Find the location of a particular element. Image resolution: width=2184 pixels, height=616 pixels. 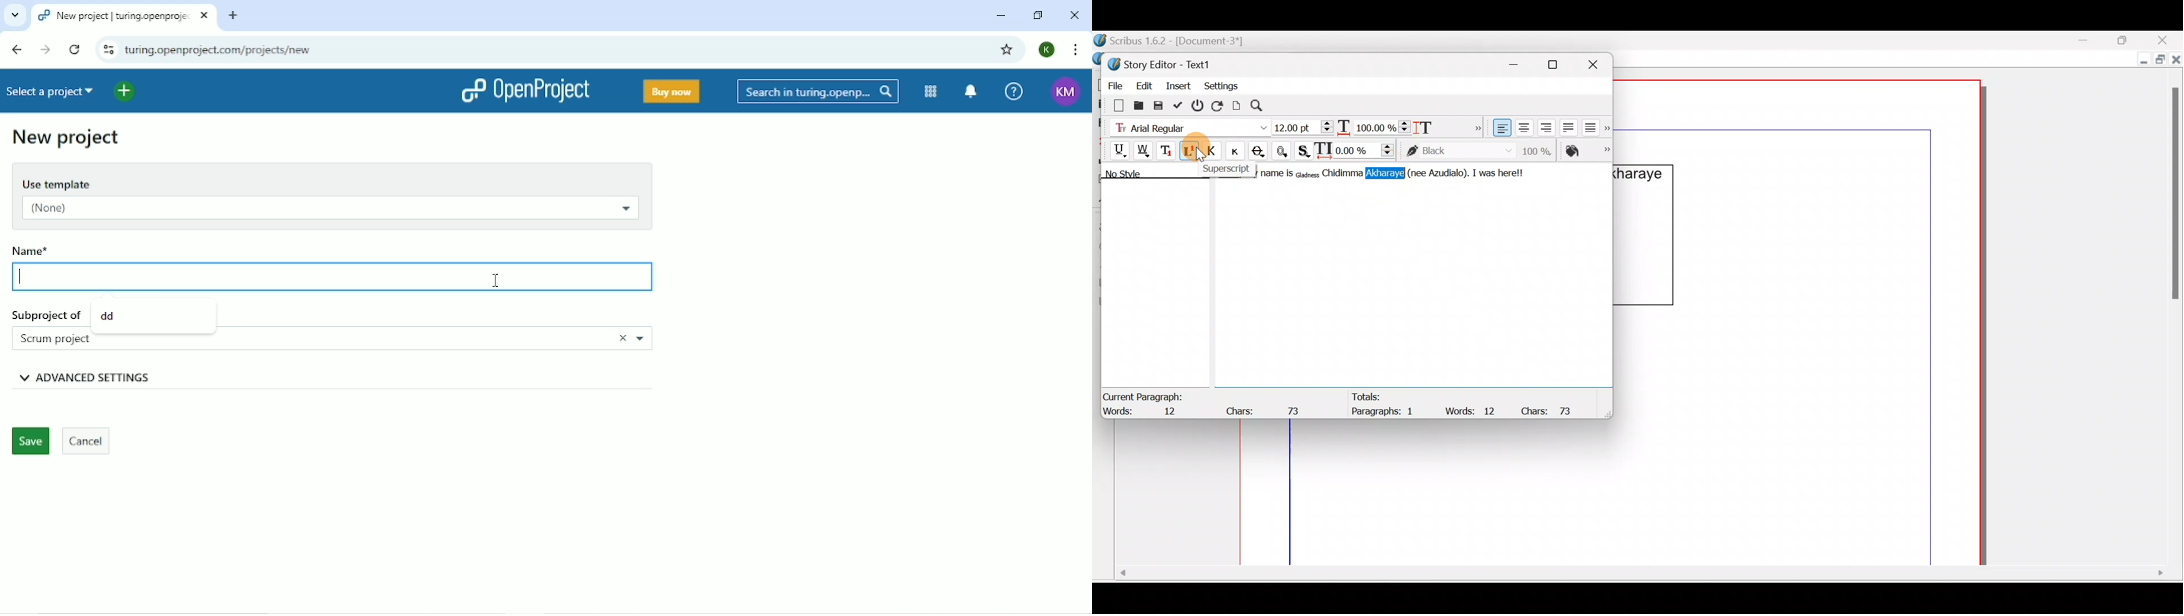

Customize and control google chrome is located at coordinates (1076, 49).